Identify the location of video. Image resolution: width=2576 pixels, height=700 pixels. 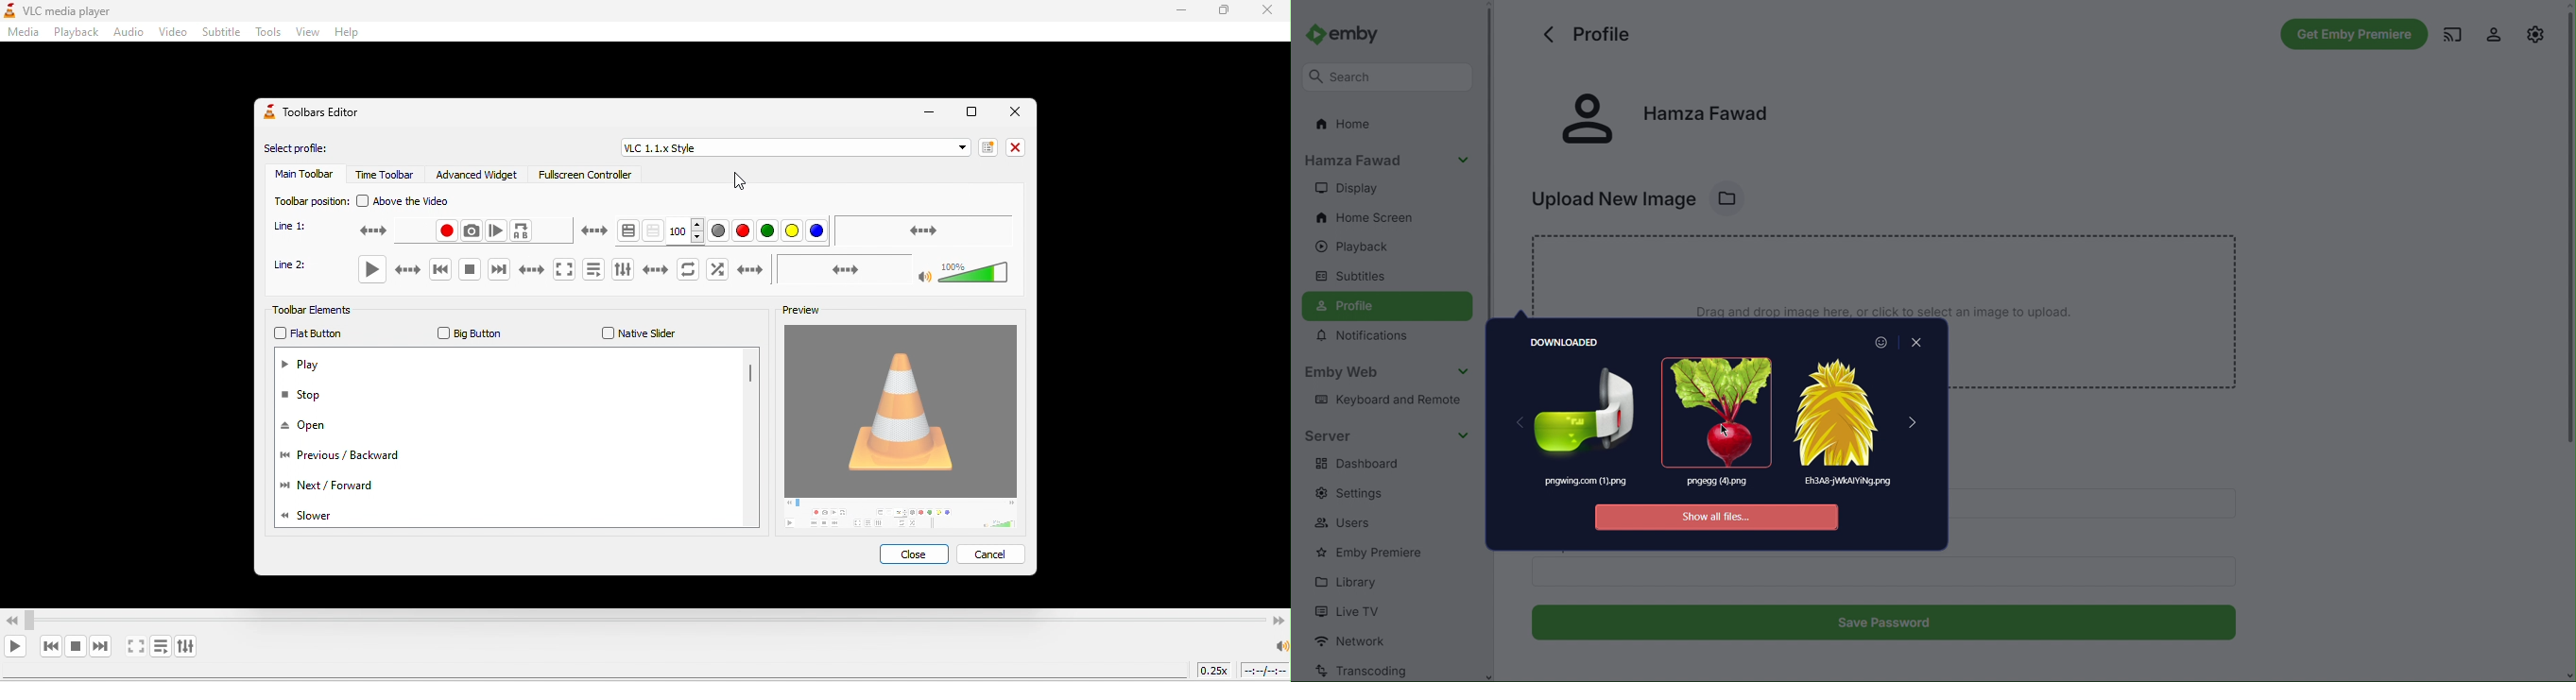
(171, 33).